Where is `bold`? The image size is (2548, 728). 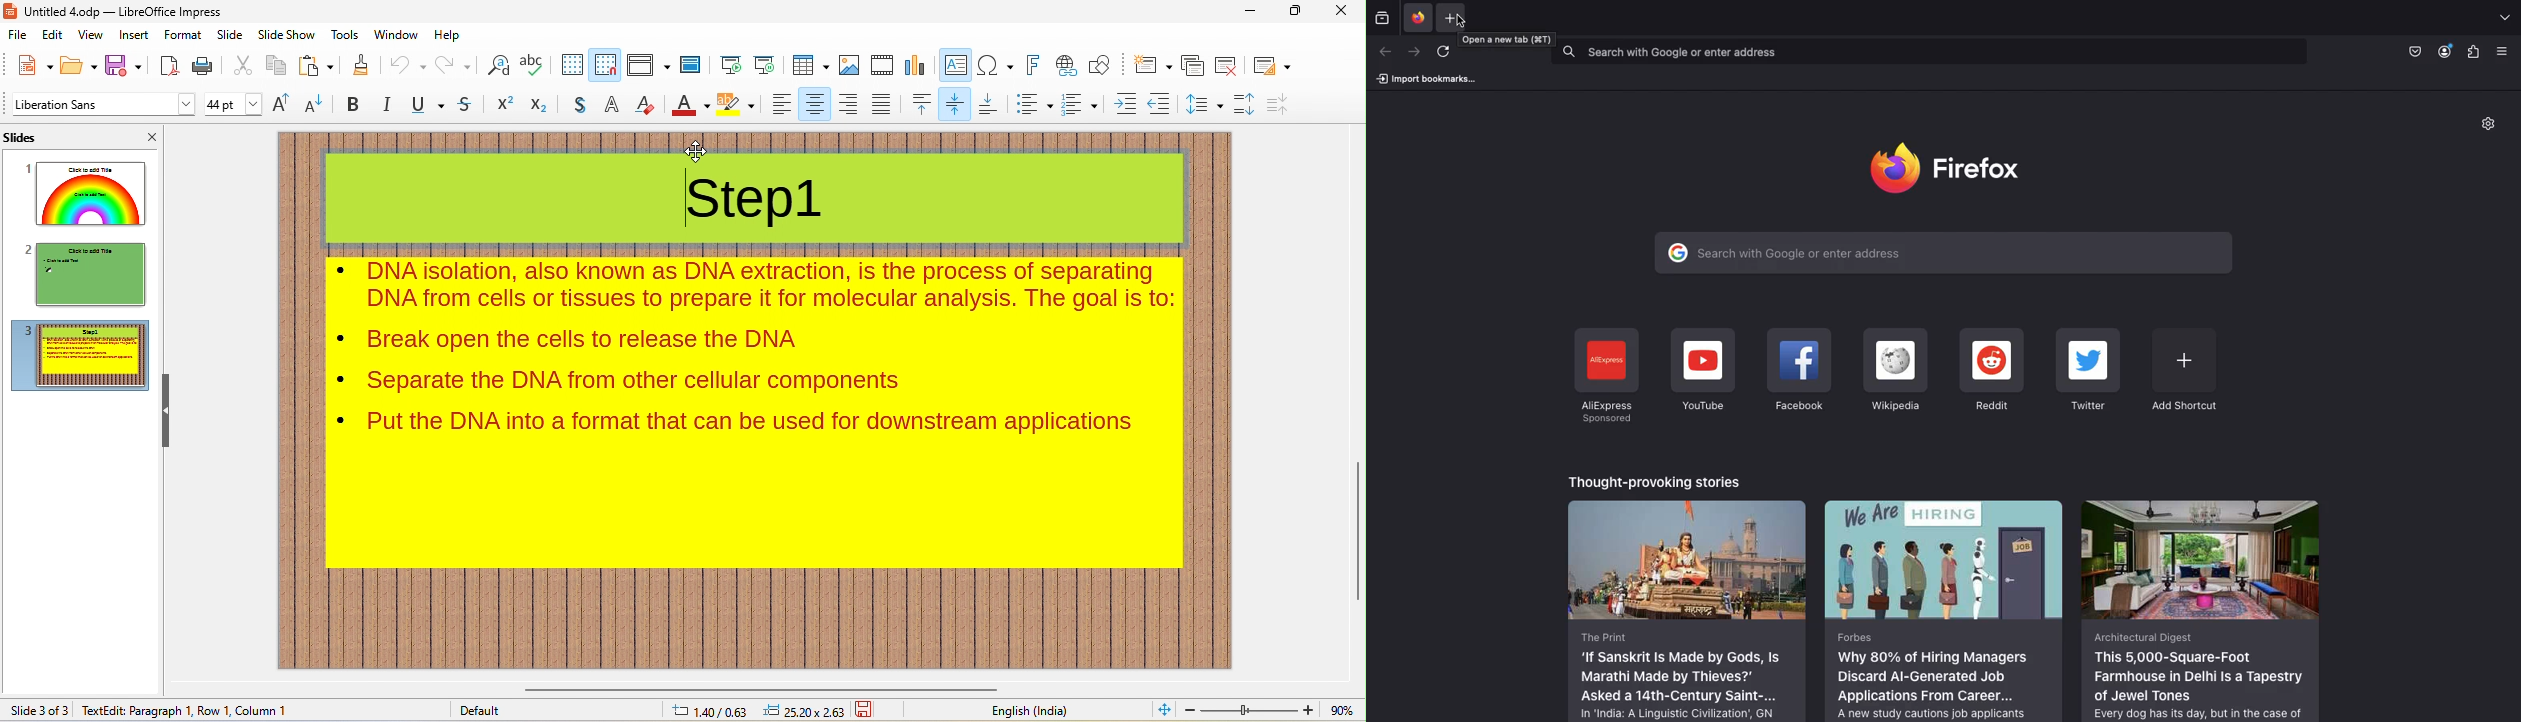
bold is located at coordinates (353, 104).